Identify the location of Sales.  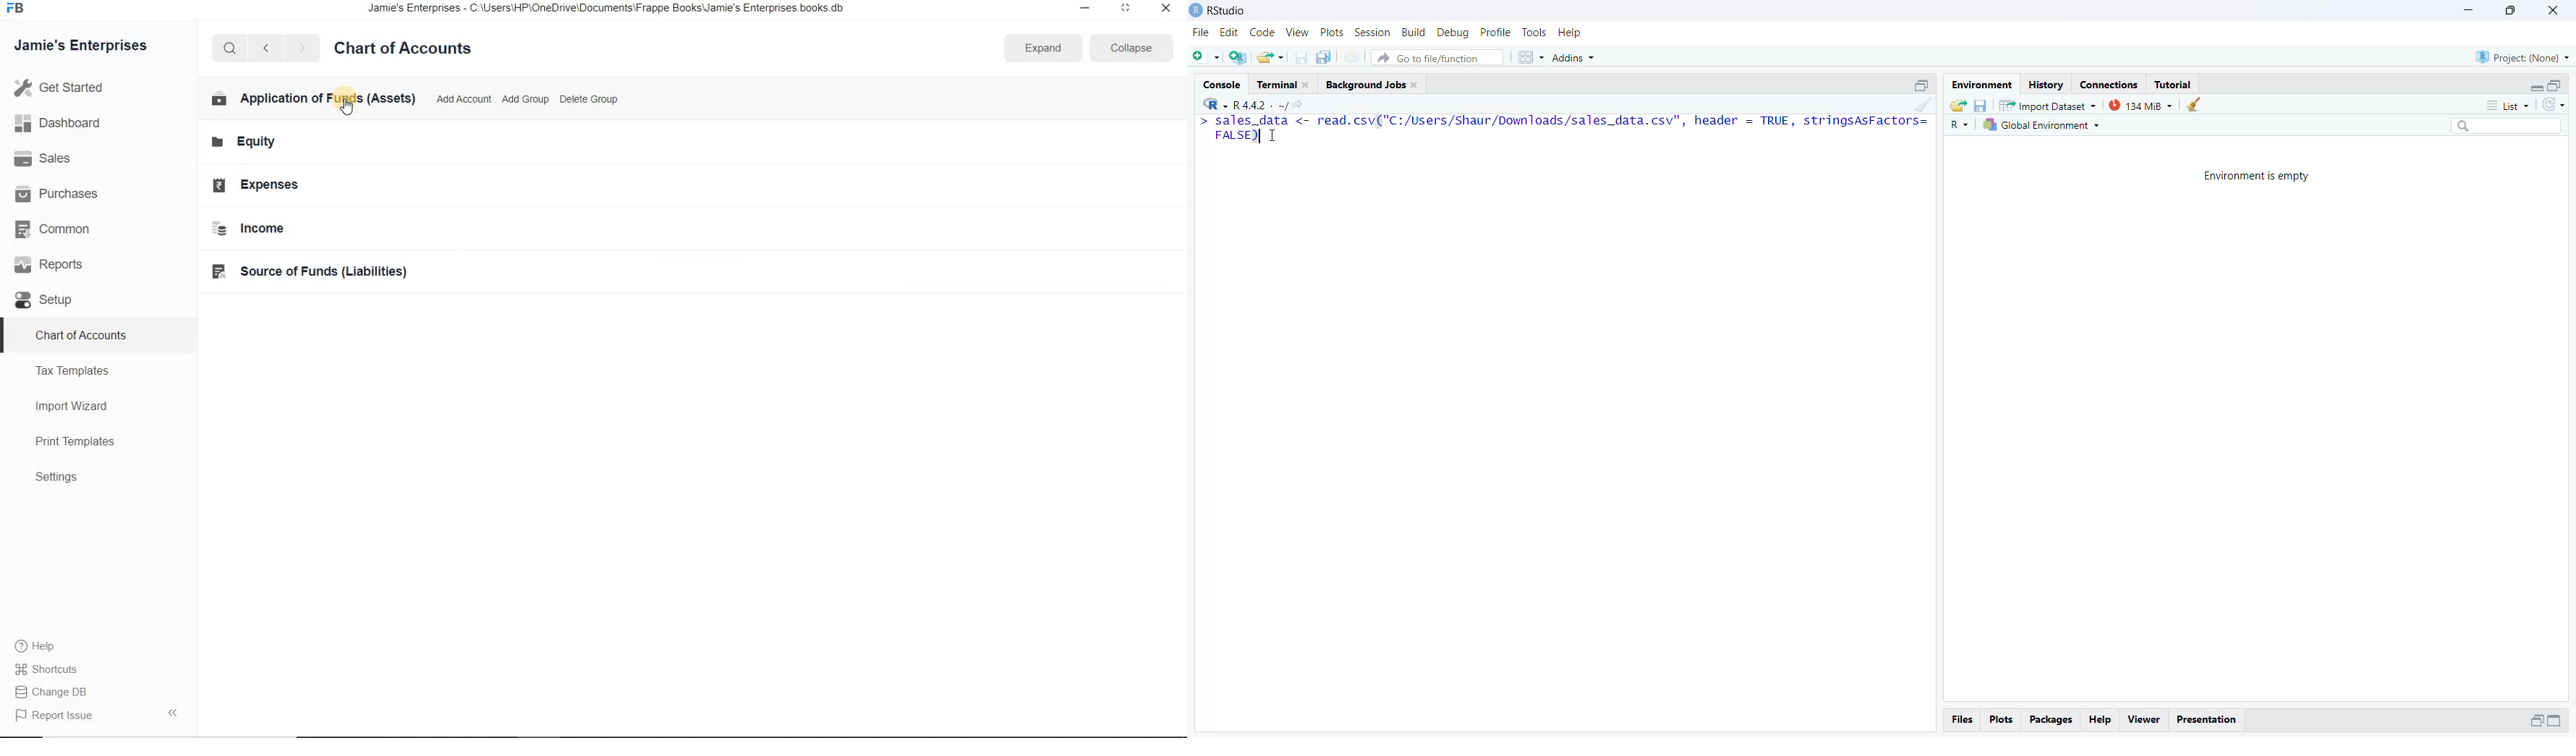
(61, 159).